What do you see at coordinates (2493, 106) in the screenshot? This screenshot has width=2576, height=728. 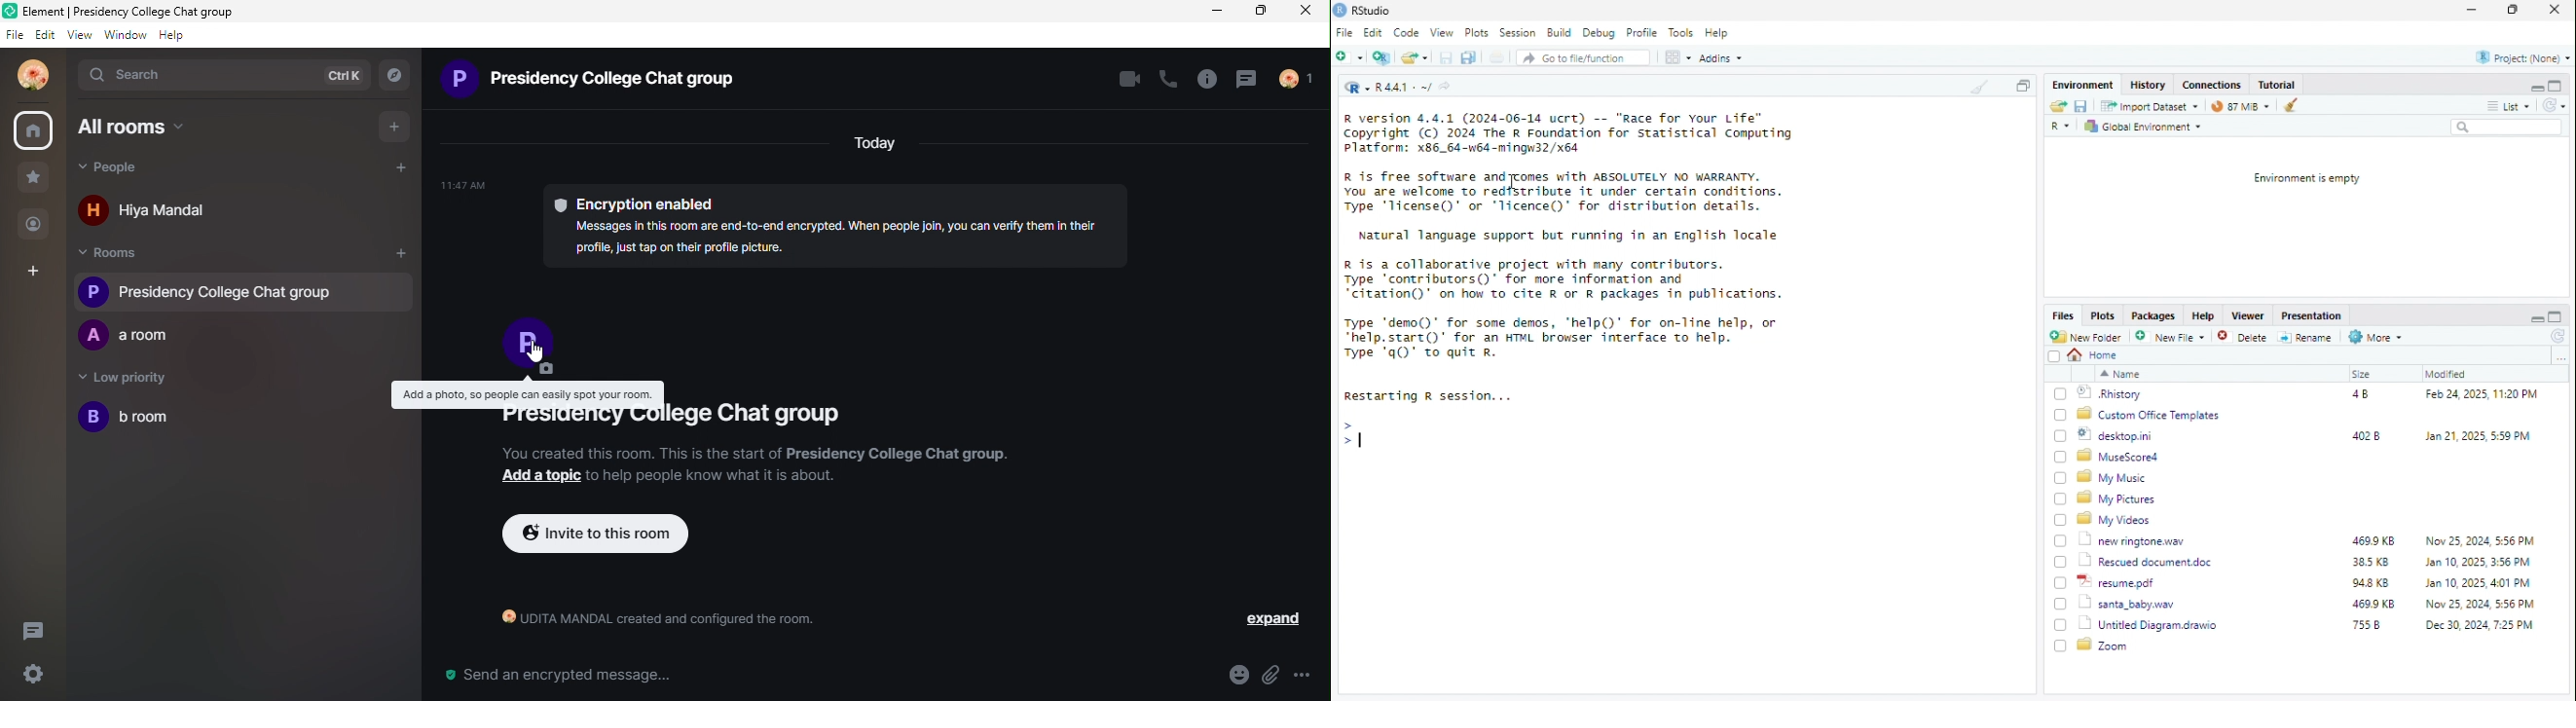 I see `more` at bounding box center [2493, 106].